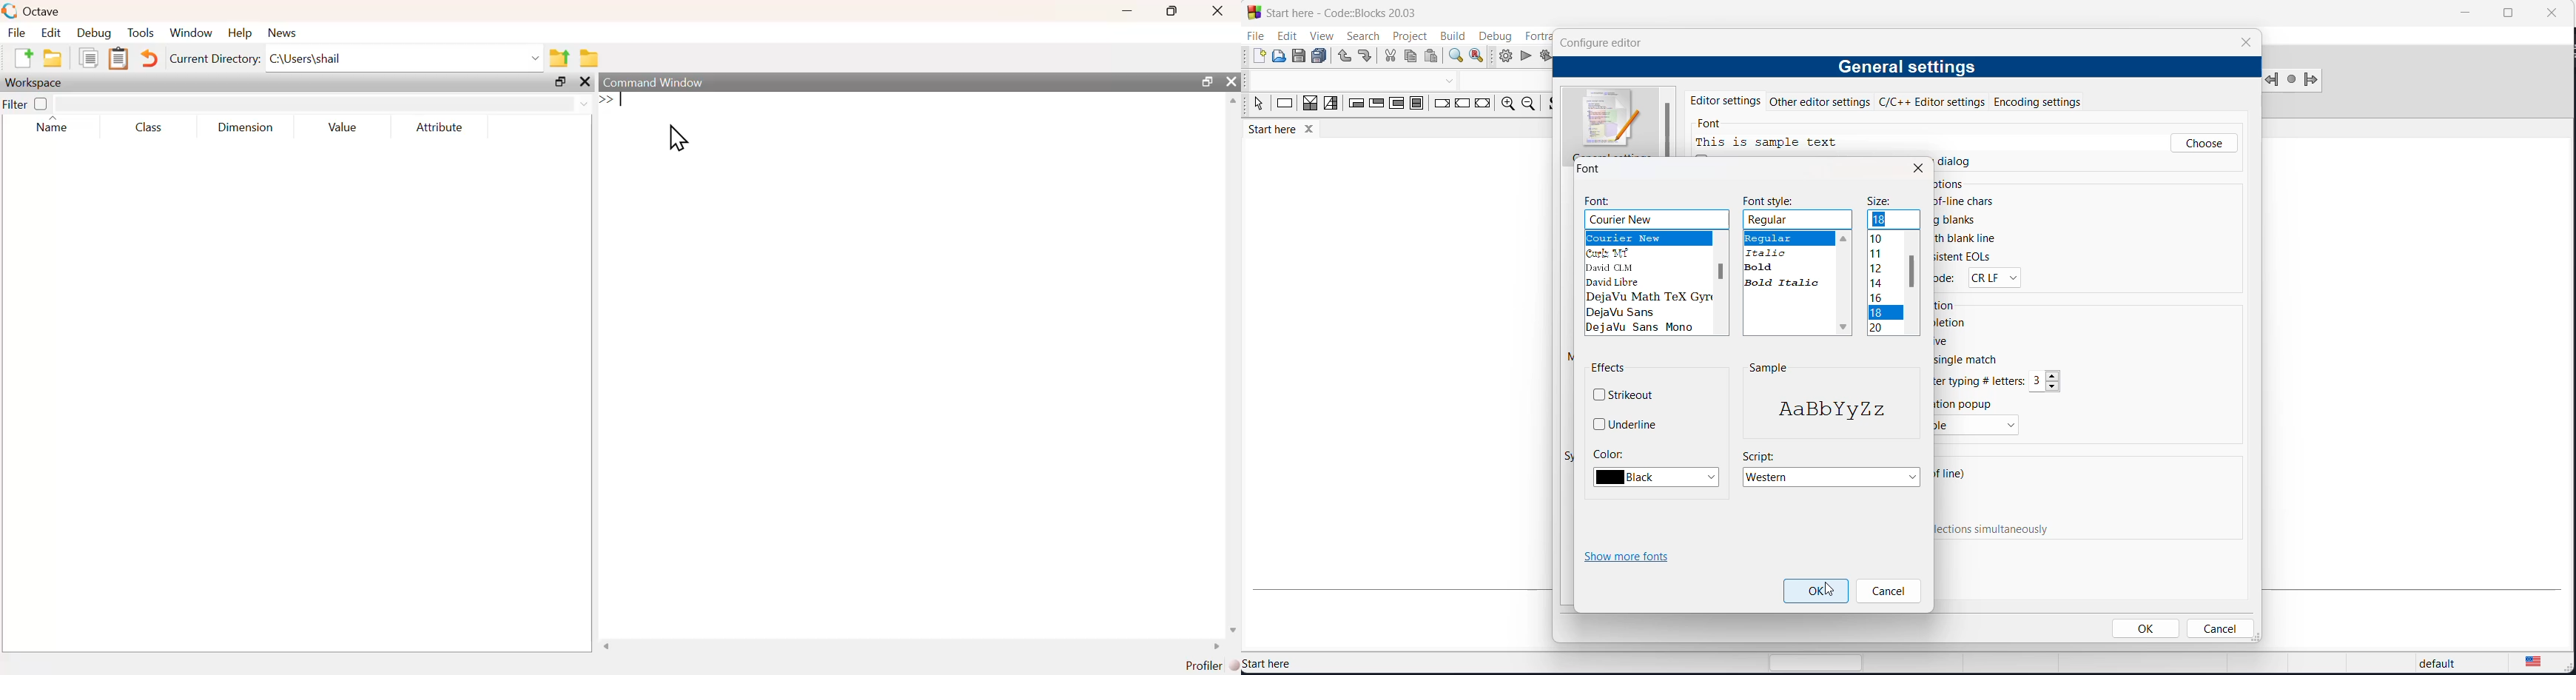 The height and width of the screenshot is (700, 2576). Describe the element at coordinates (1714, 125) in the screenshot. I see `font` at that location.